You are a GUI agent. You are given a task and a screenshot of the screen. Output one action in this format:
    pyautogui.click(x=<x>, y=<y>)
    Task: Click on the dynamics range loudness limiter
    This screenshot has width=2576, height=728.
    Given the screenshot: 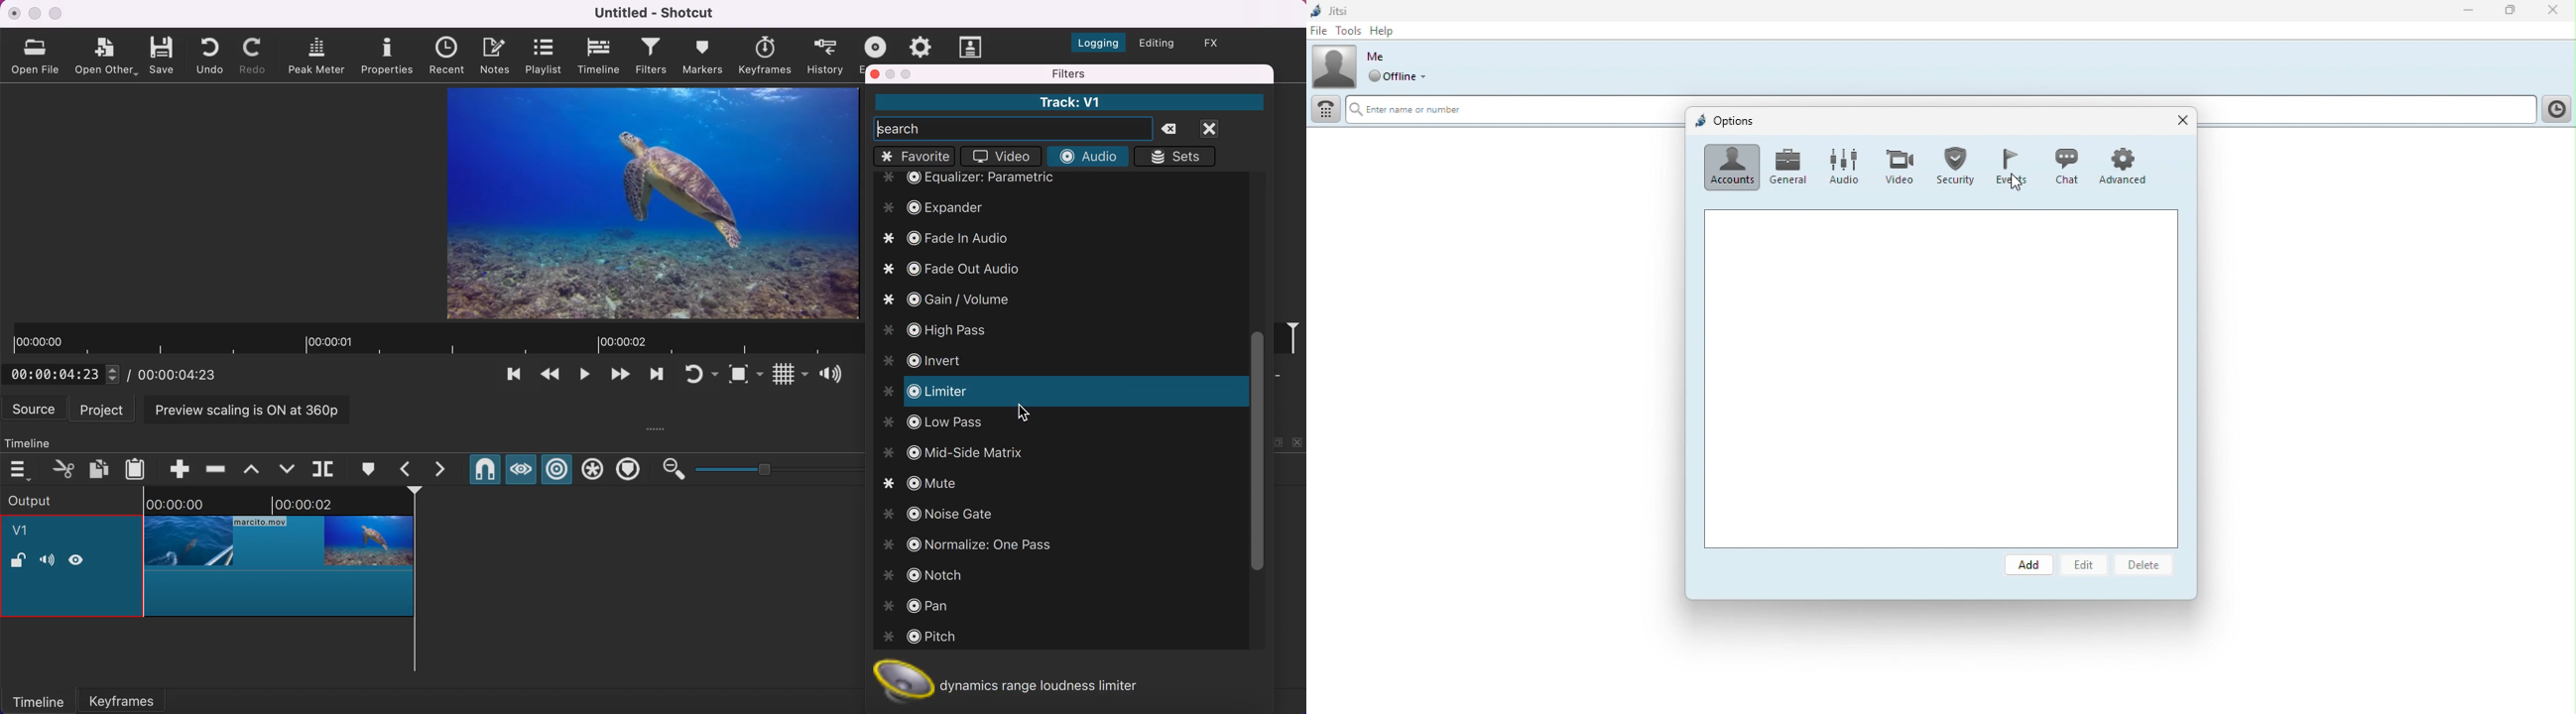 What is the action you would take?
    pyautogui.click(x=1021, y=677)
    